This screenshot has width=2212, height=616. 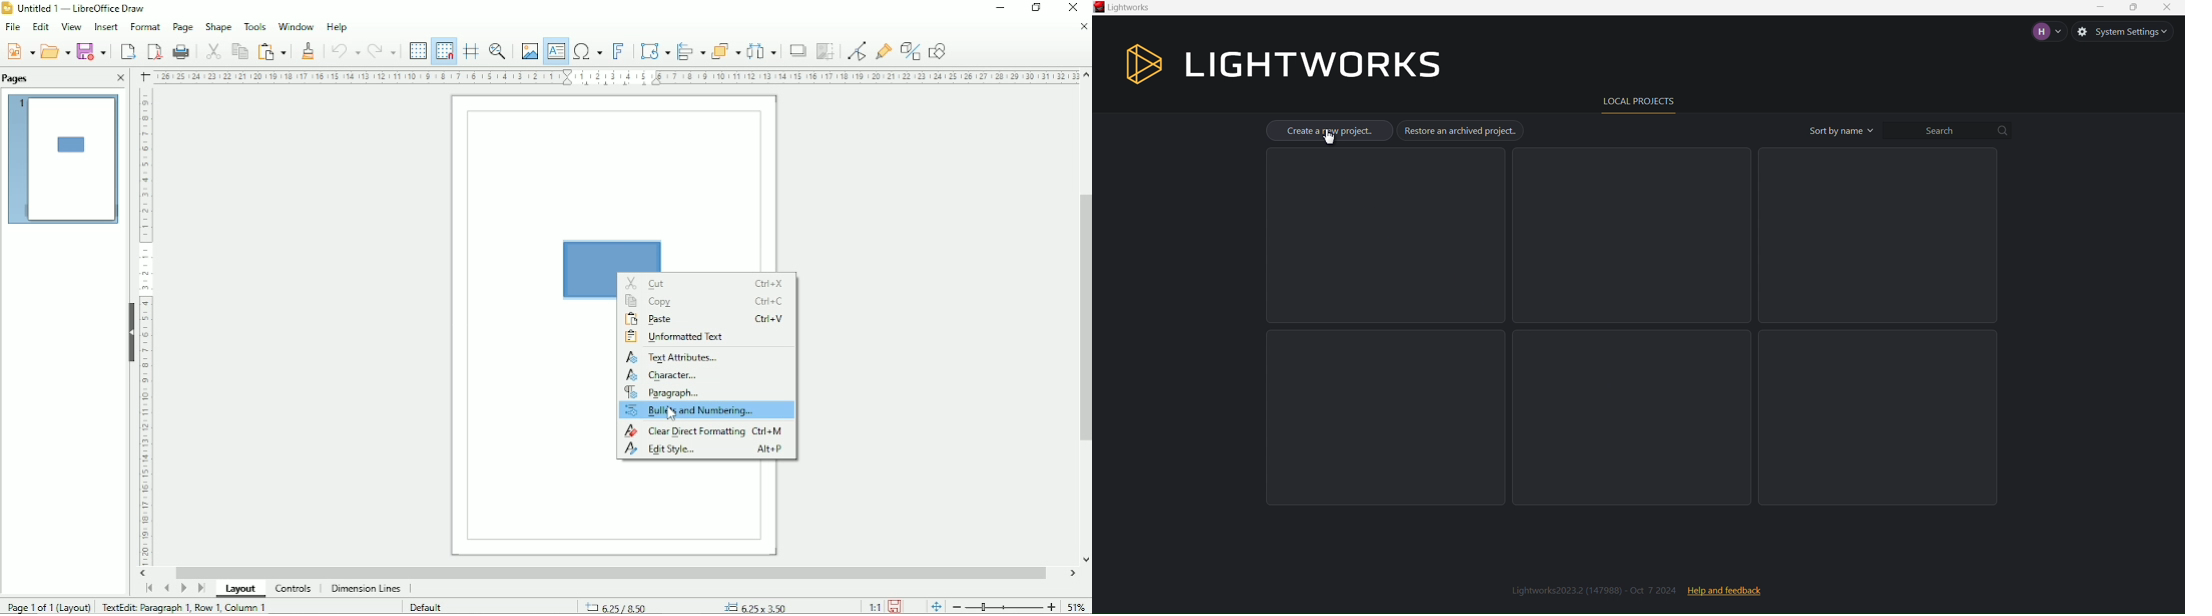 What do you see at coordinates (619, 606) in the screenshot?
I see `6.25/8.50` at bounding box center [619, 606].